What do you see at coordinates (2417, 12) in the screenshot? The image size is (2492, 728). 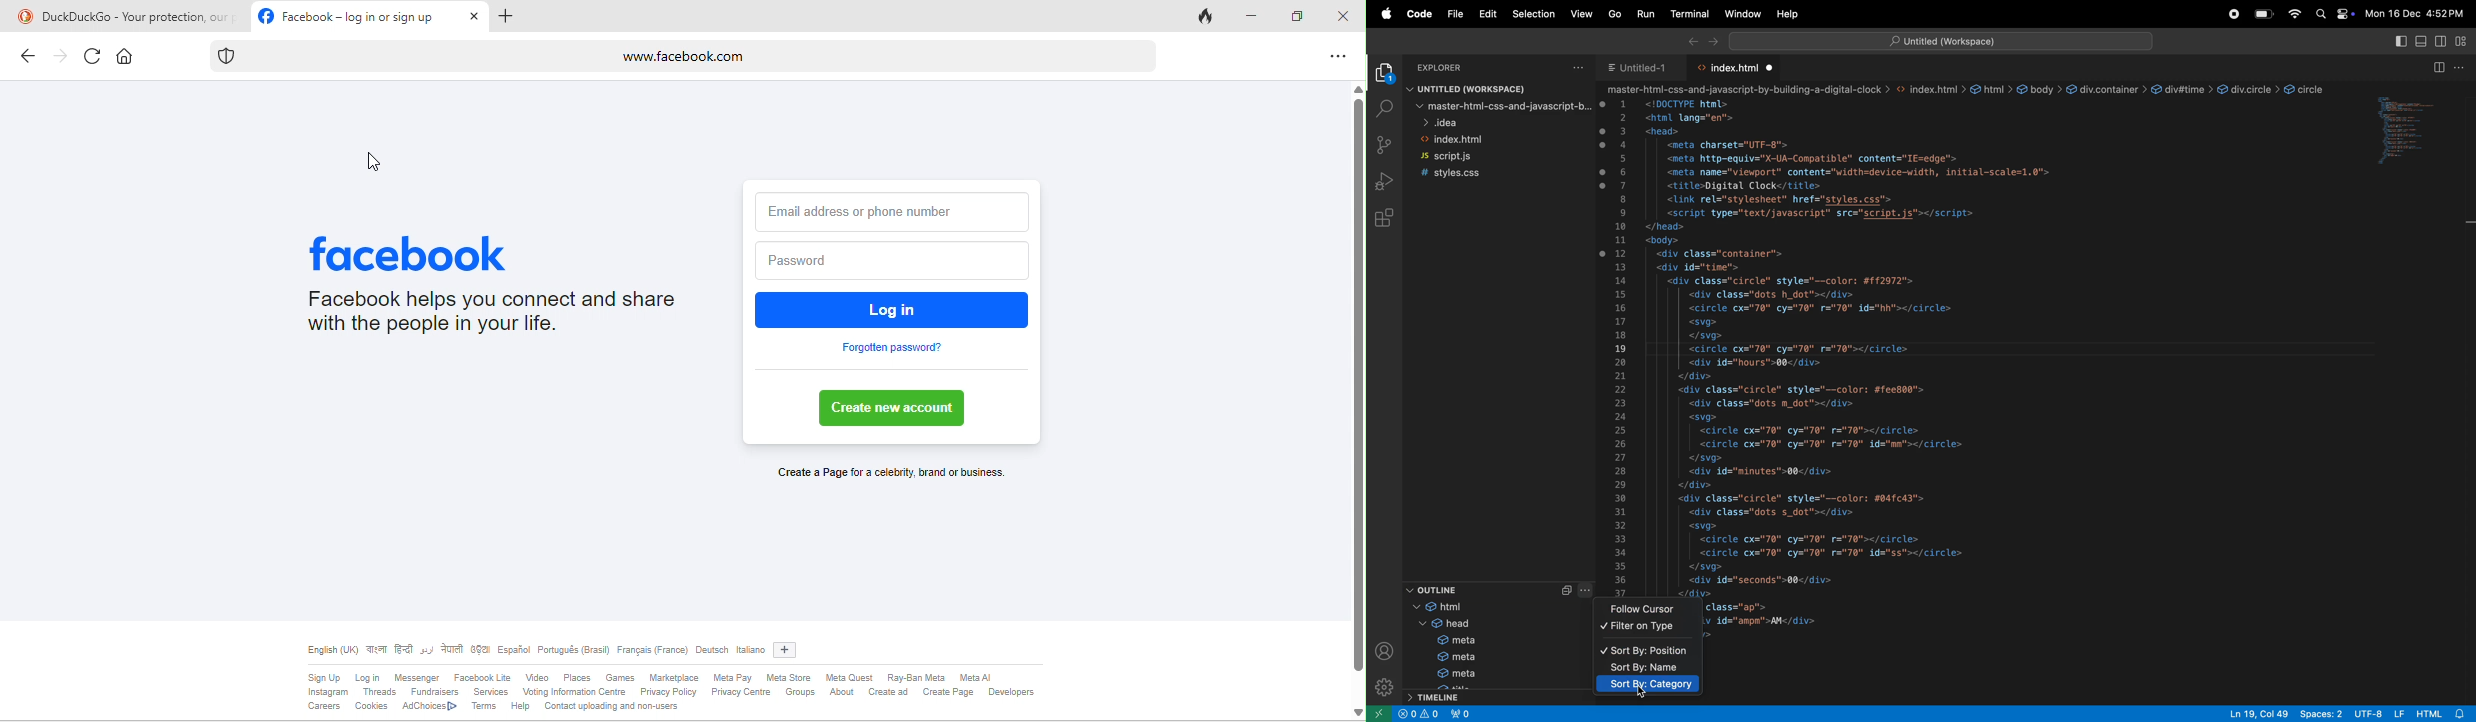 I see `date and time` at bounding box center [2417, 12].